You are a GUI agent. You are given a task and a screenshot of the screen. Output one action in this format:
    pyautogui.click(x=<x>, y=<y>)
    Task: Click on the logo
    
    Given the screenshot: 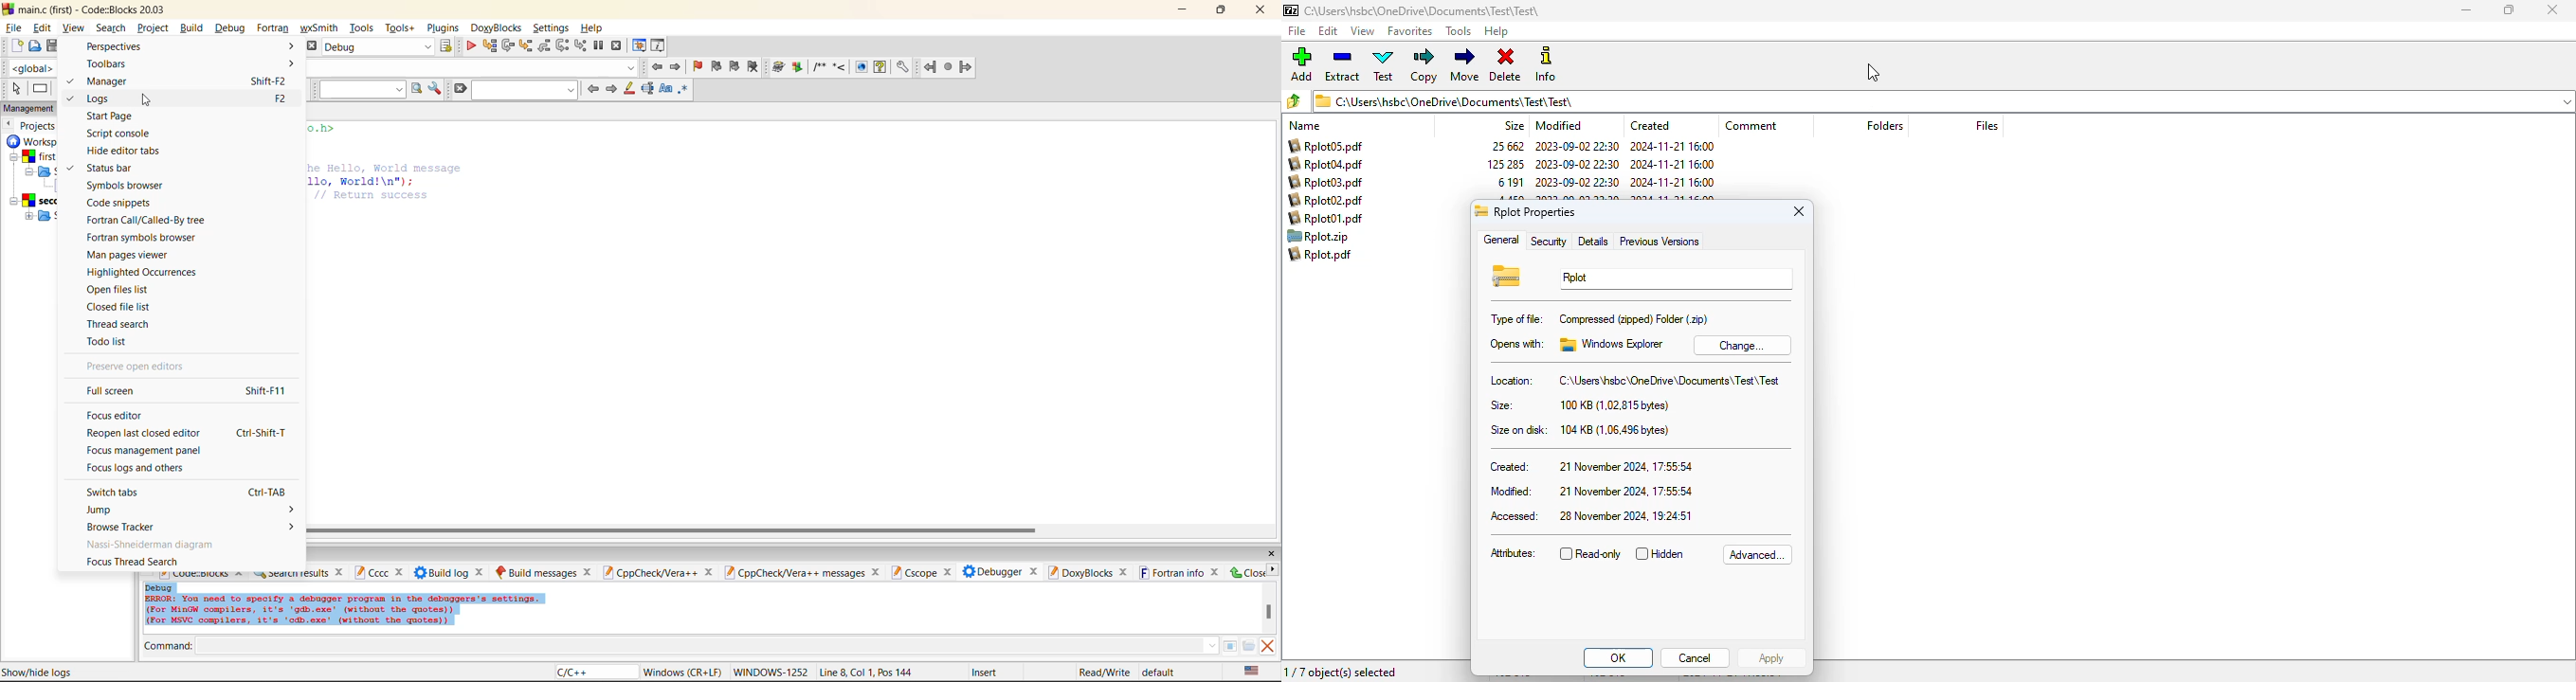 What is the action you would take?
    pyautogui.click(x=1291, y=10)
    